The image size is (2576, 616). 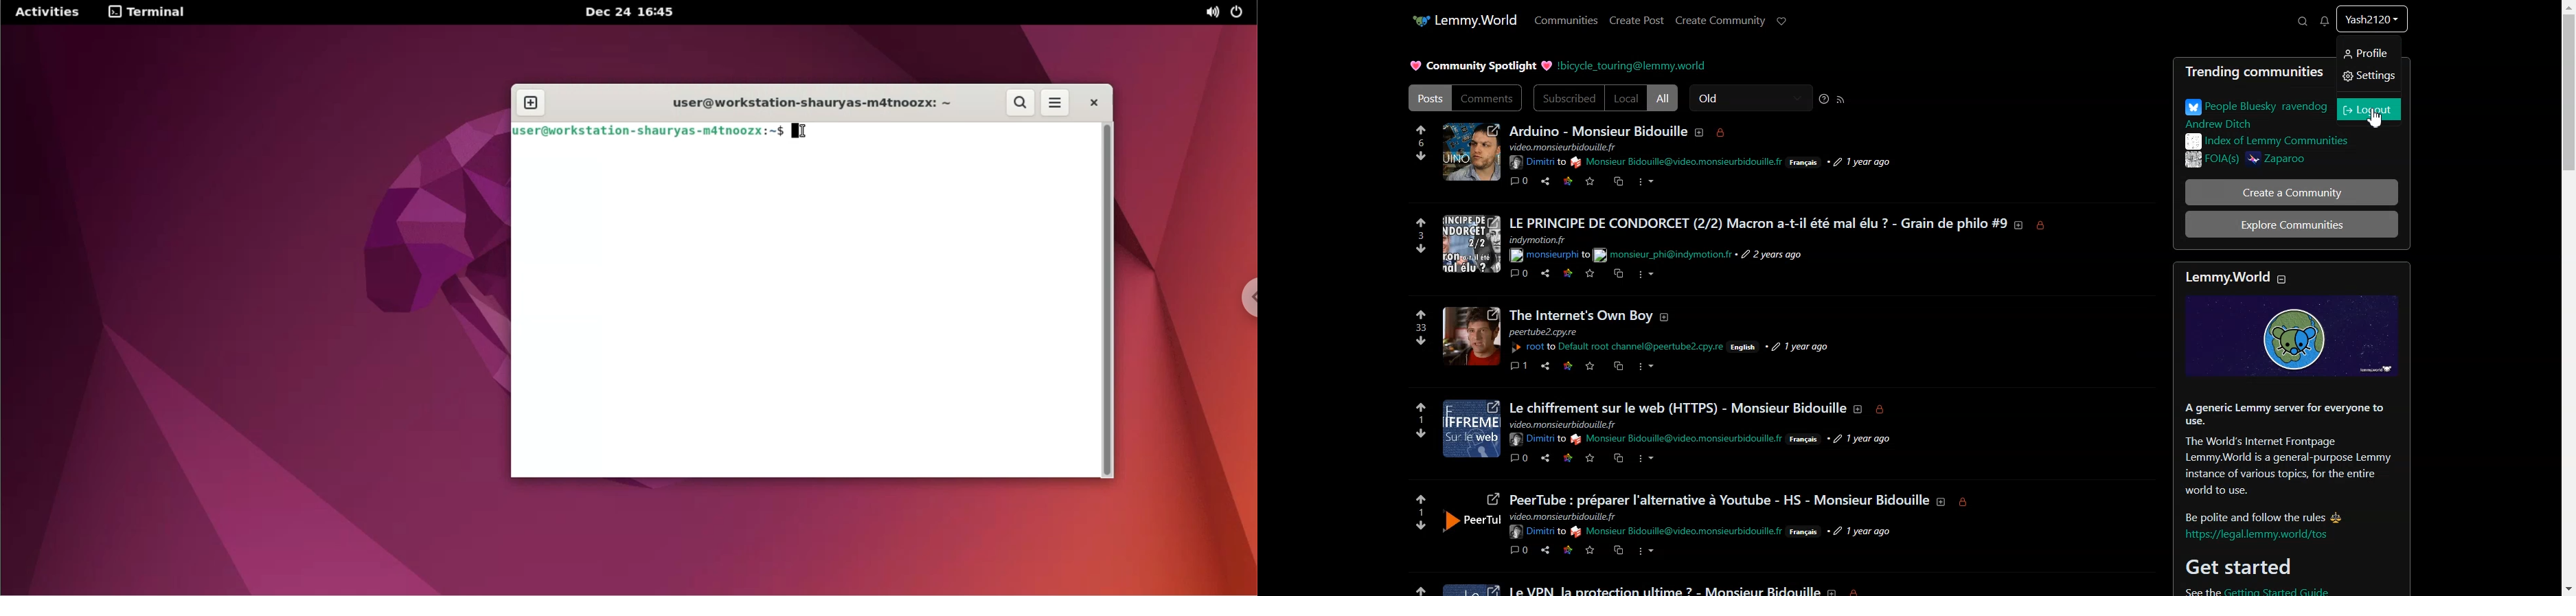 What do you see at coordinates (1413, 585) in the screenshot?
I see `upvotes` at bounding box center [1413, 585].